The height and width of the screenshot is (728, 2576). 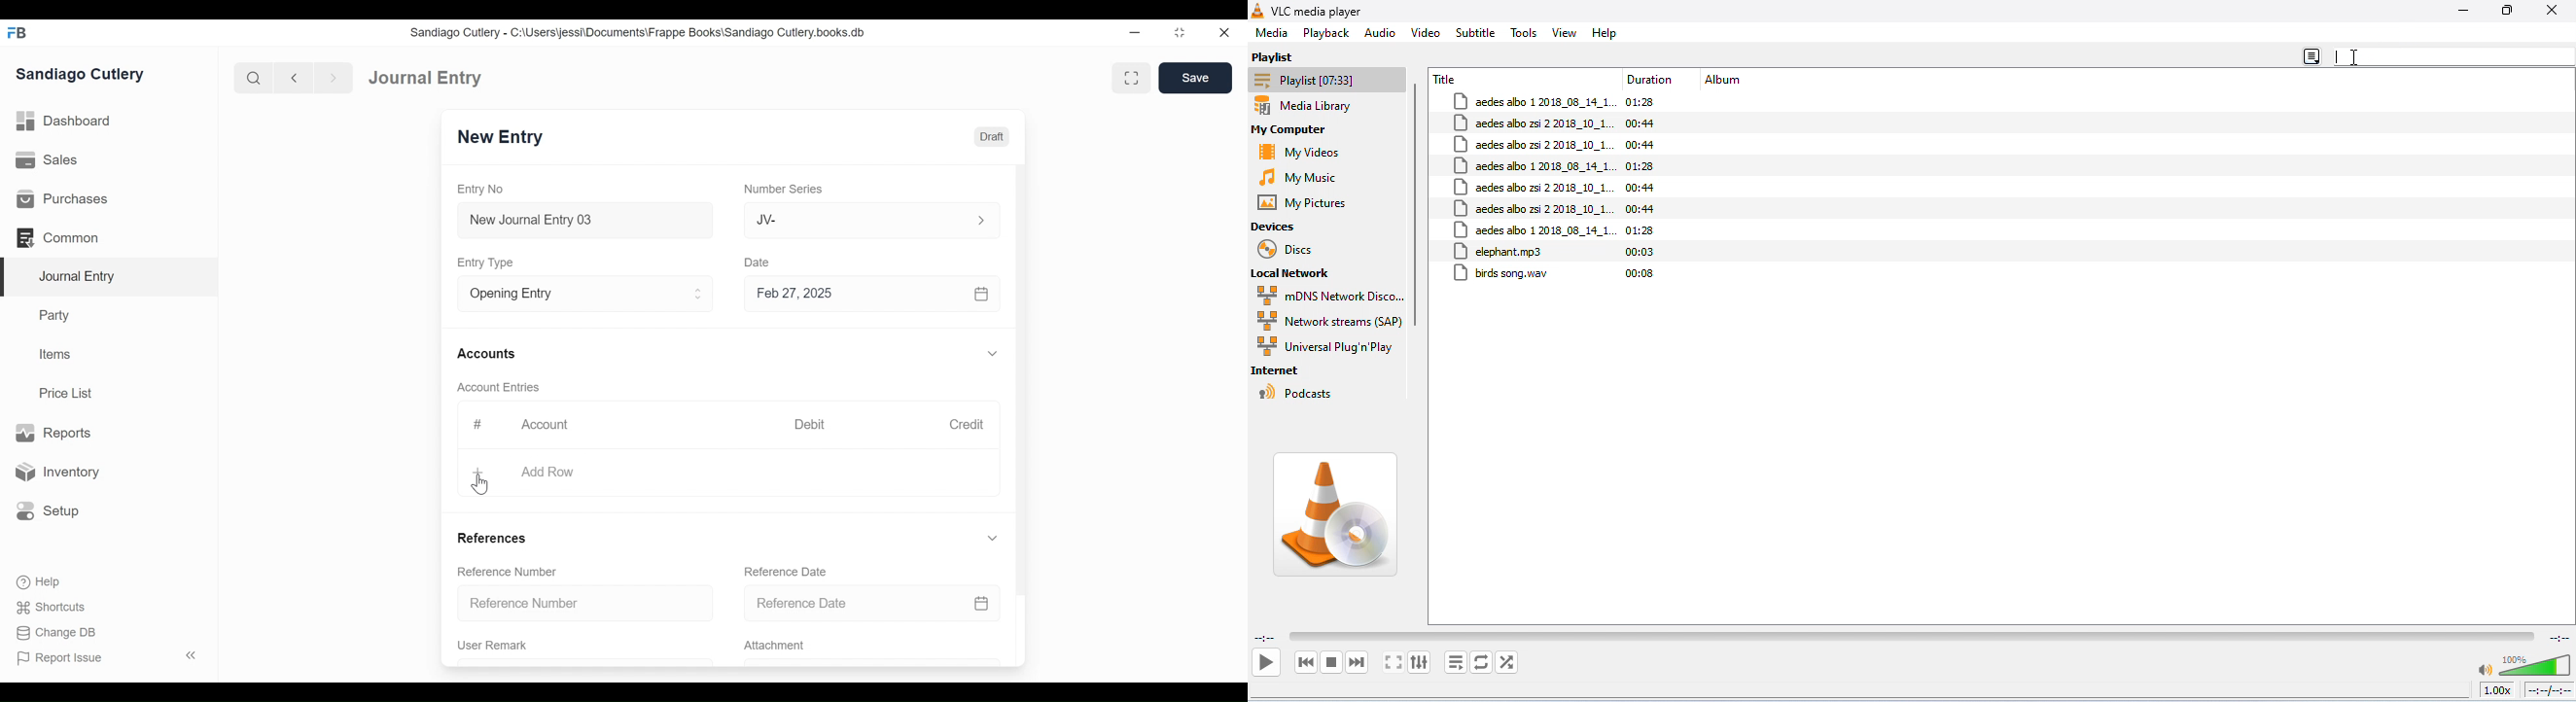 I want to click on aedes albo 1 2018_08_14_1, so click(x=1535, y=102).